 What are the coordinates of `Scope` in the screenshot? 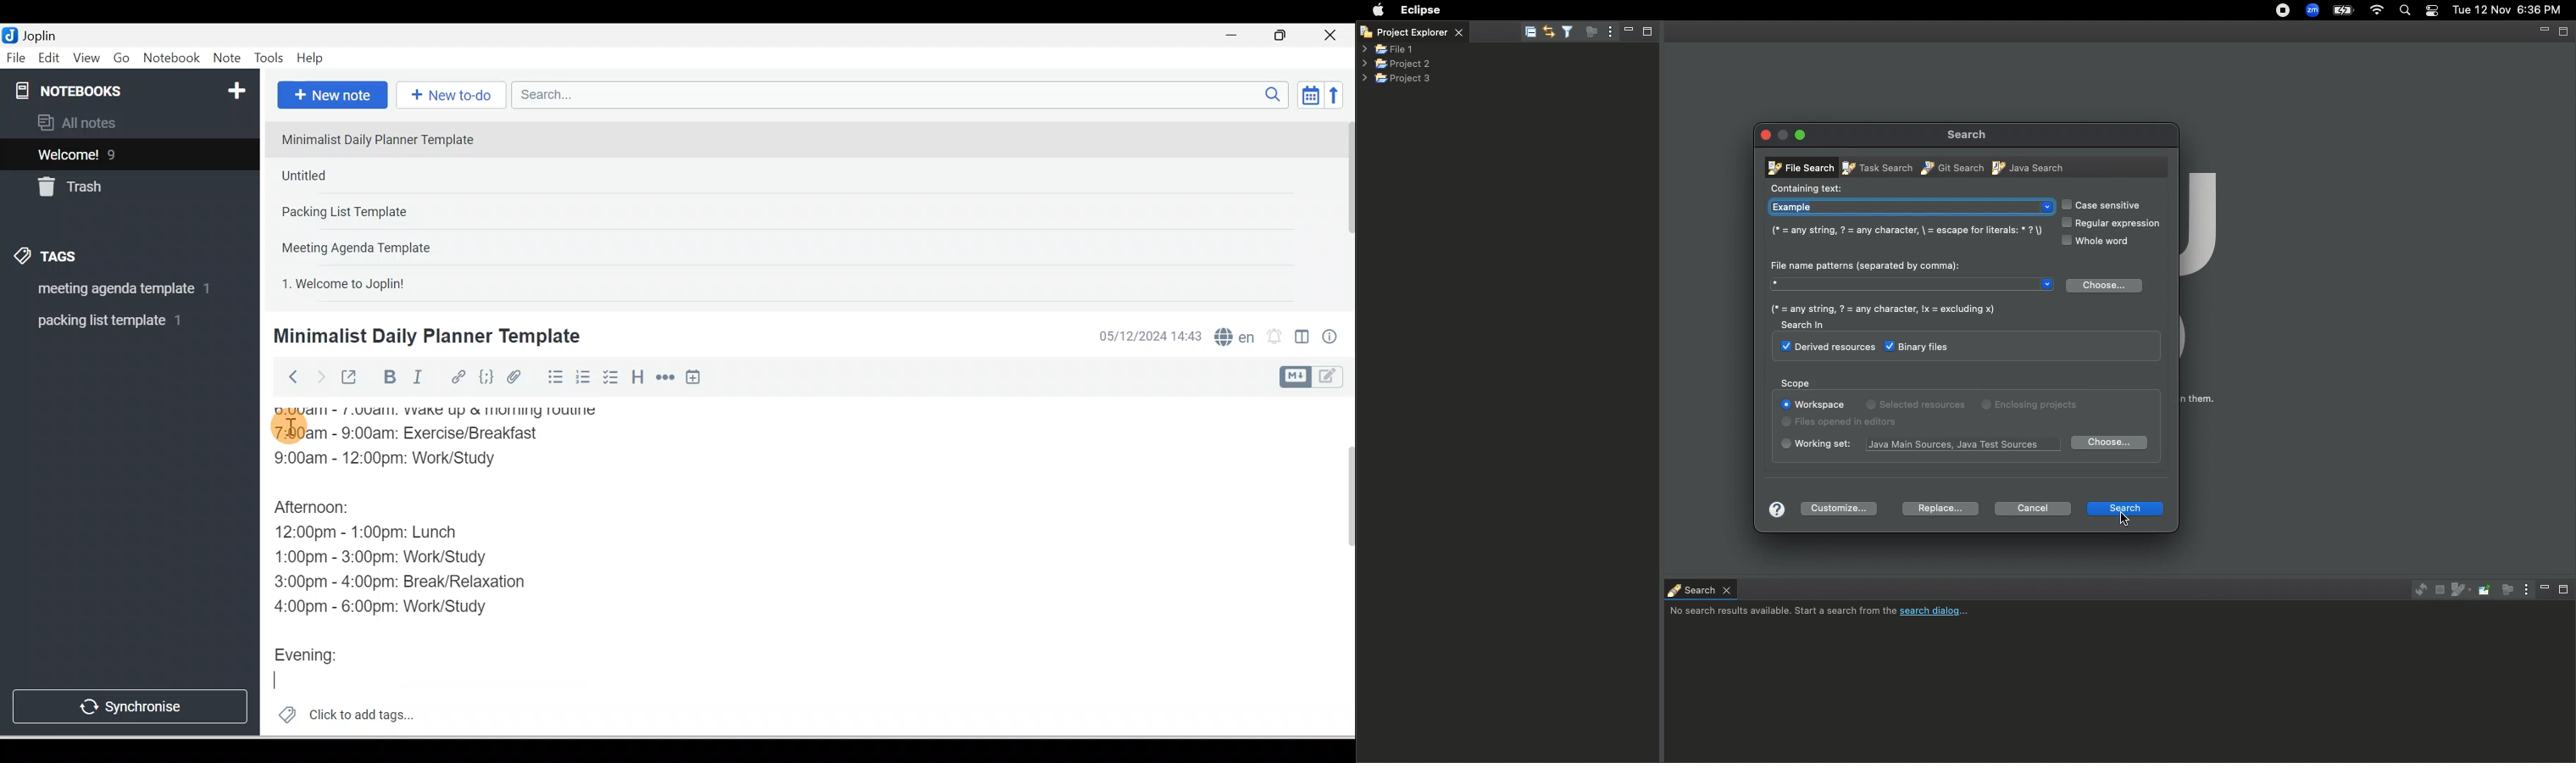 It's located at (1794, 384).